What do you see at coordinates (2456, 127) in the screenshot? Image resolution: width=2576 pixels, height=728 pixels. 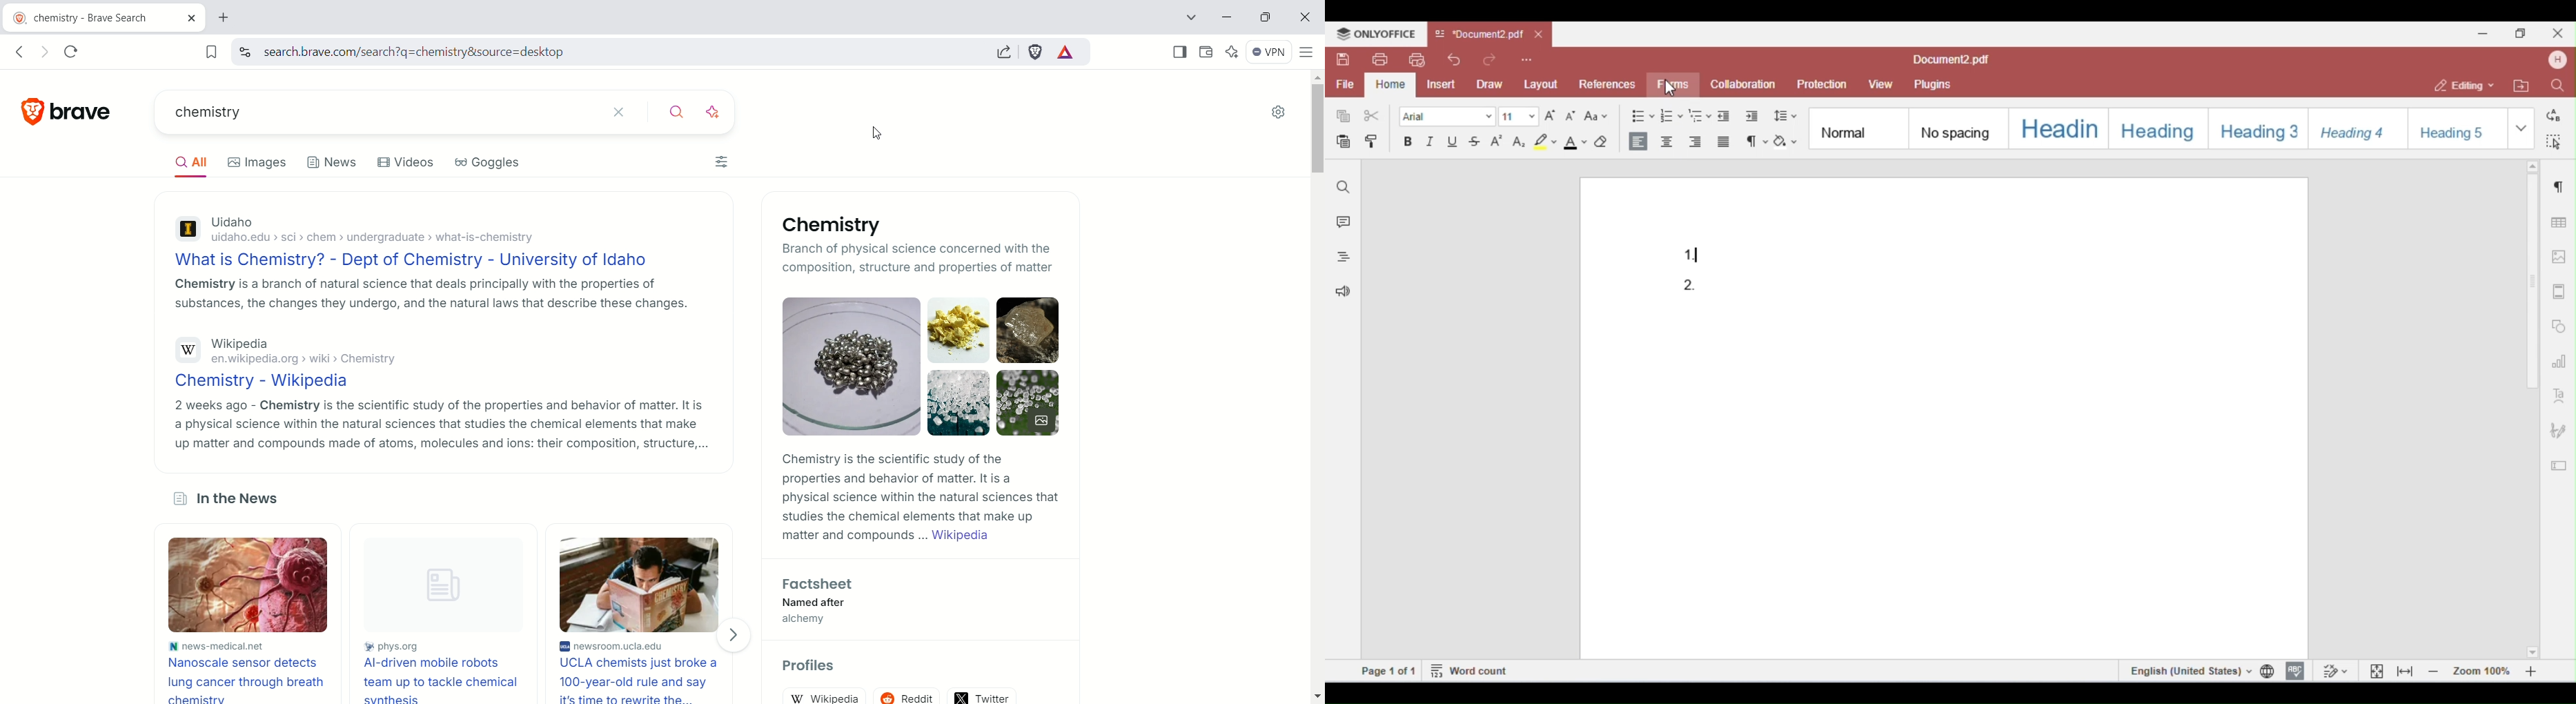 I see `heading 5` at bounding box center [2456, 127].